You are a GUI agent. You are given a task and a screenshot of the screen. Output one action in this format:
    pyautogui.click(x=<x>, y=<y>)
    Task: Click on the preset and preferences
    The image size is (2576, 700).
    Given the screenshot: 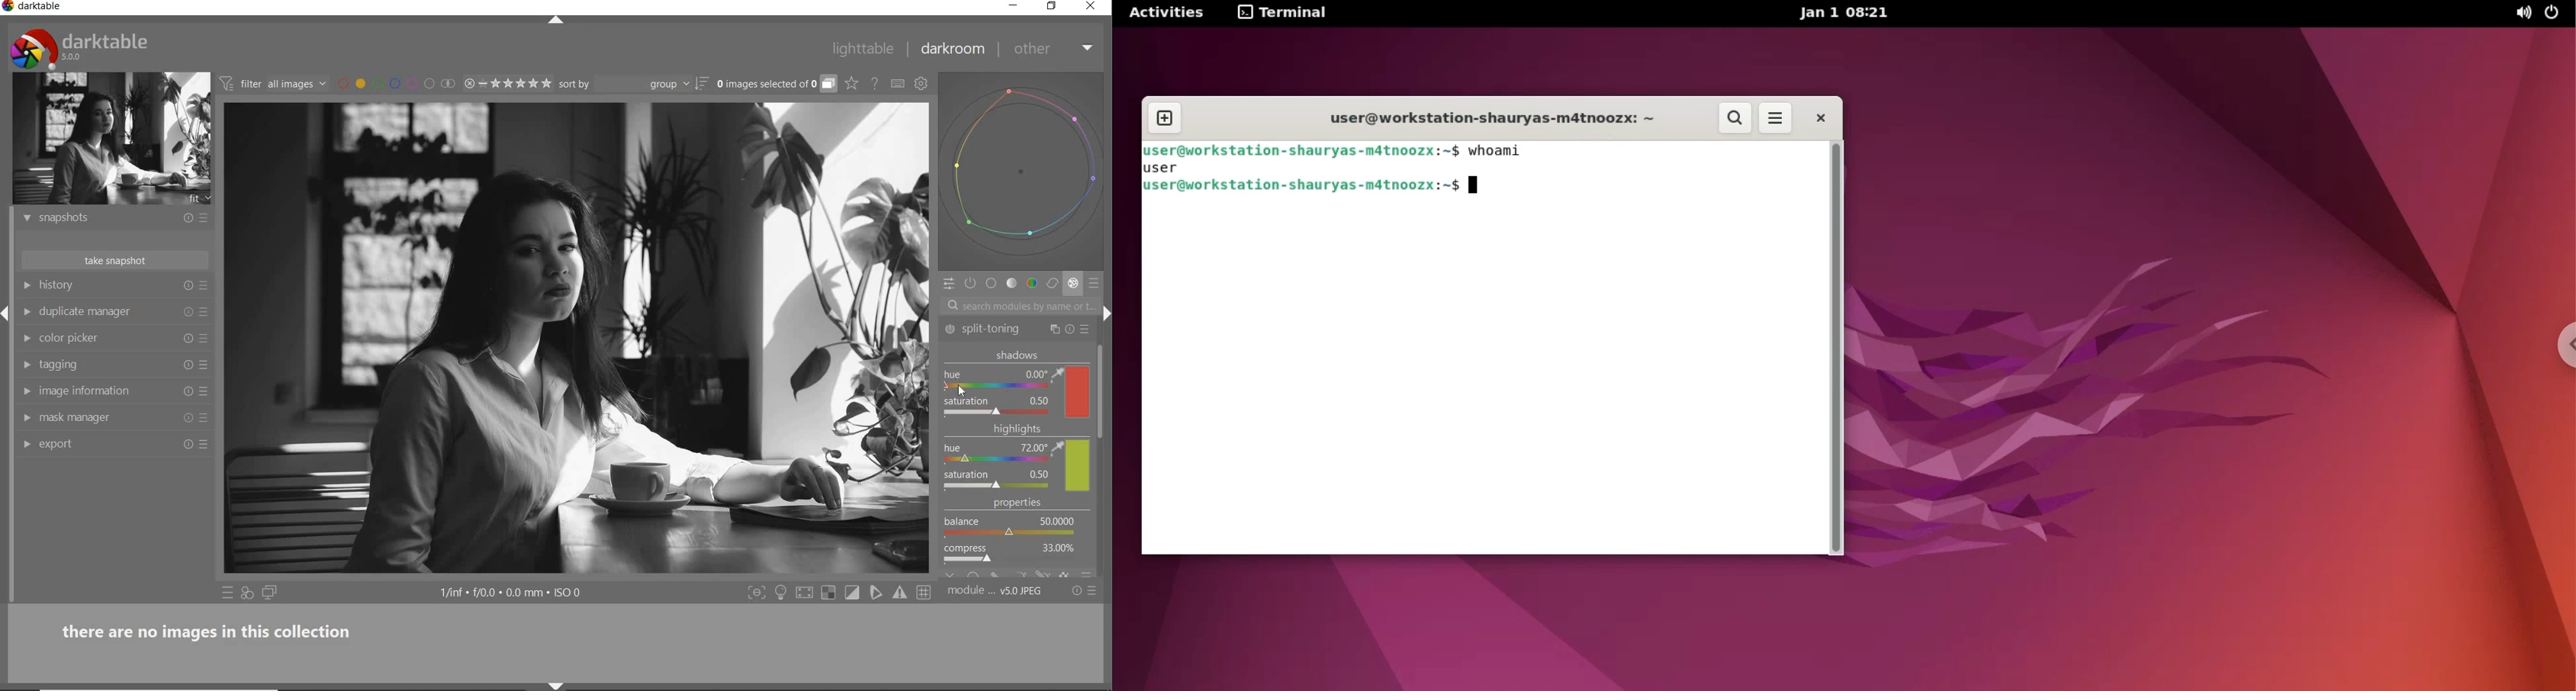 What is the action you would take?
    pyautogui.click(x=205, y=312)
    